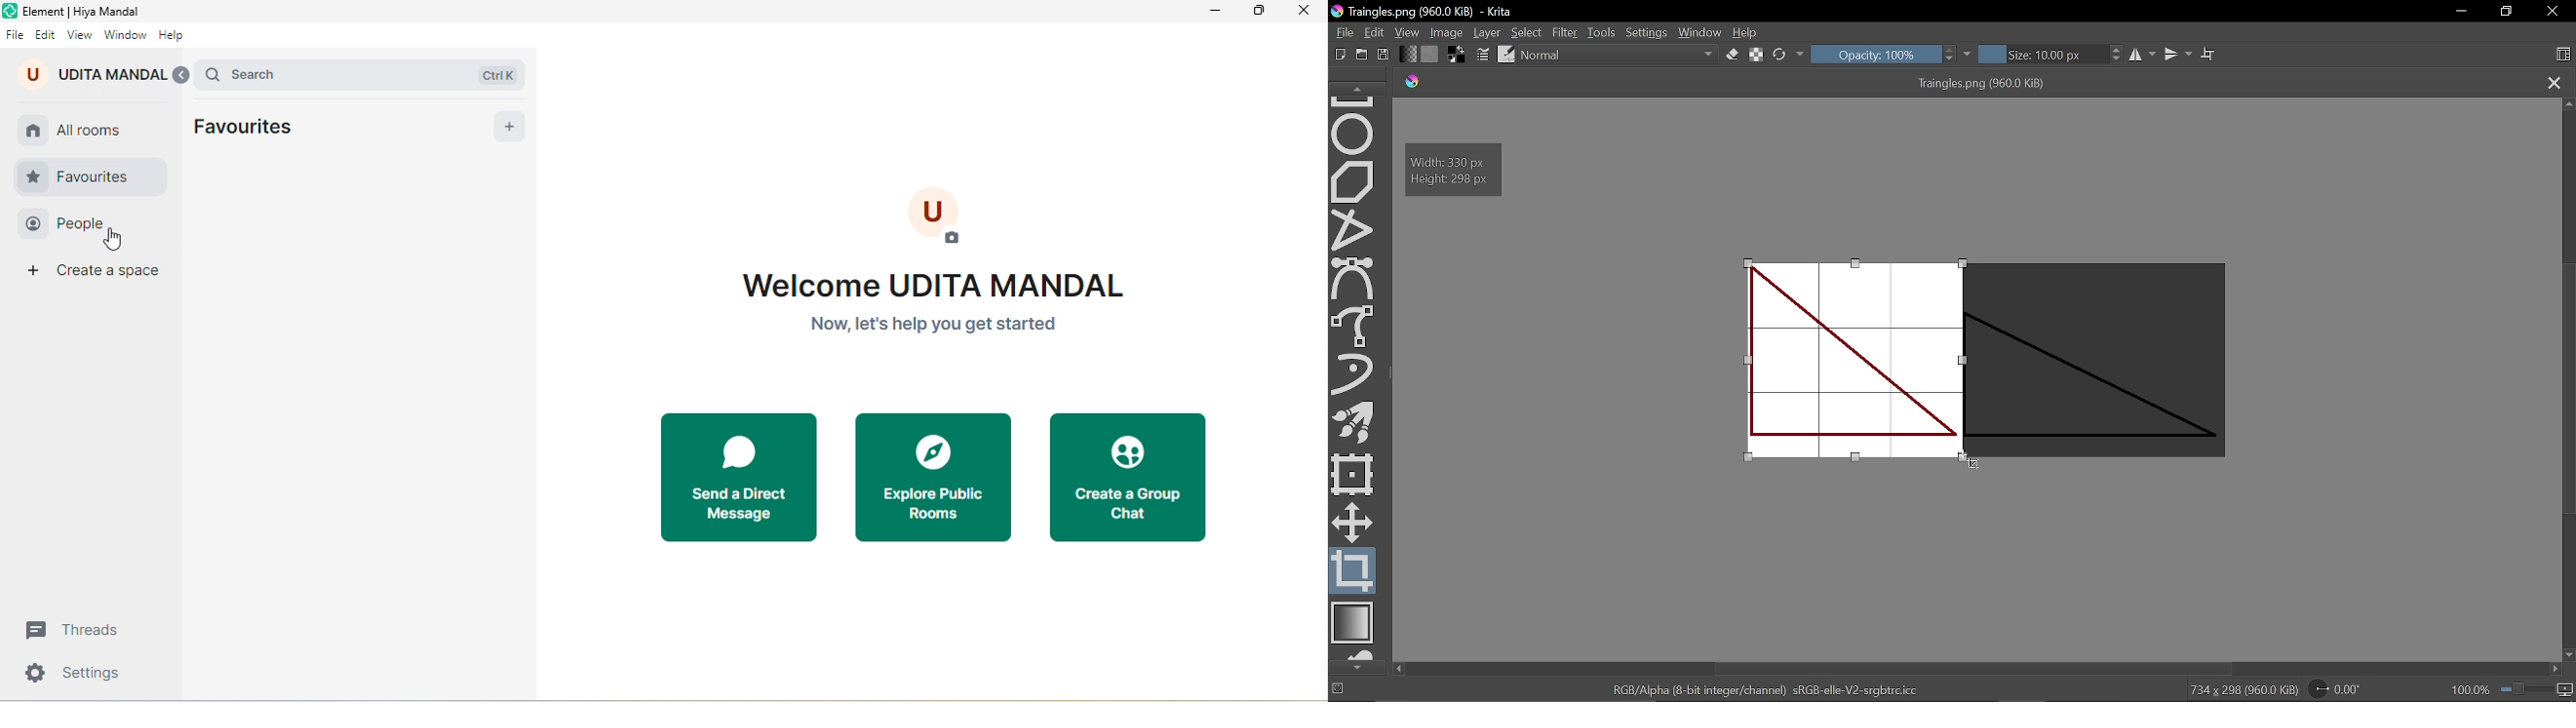  I want to click on send a direct message, so click(738, 477).